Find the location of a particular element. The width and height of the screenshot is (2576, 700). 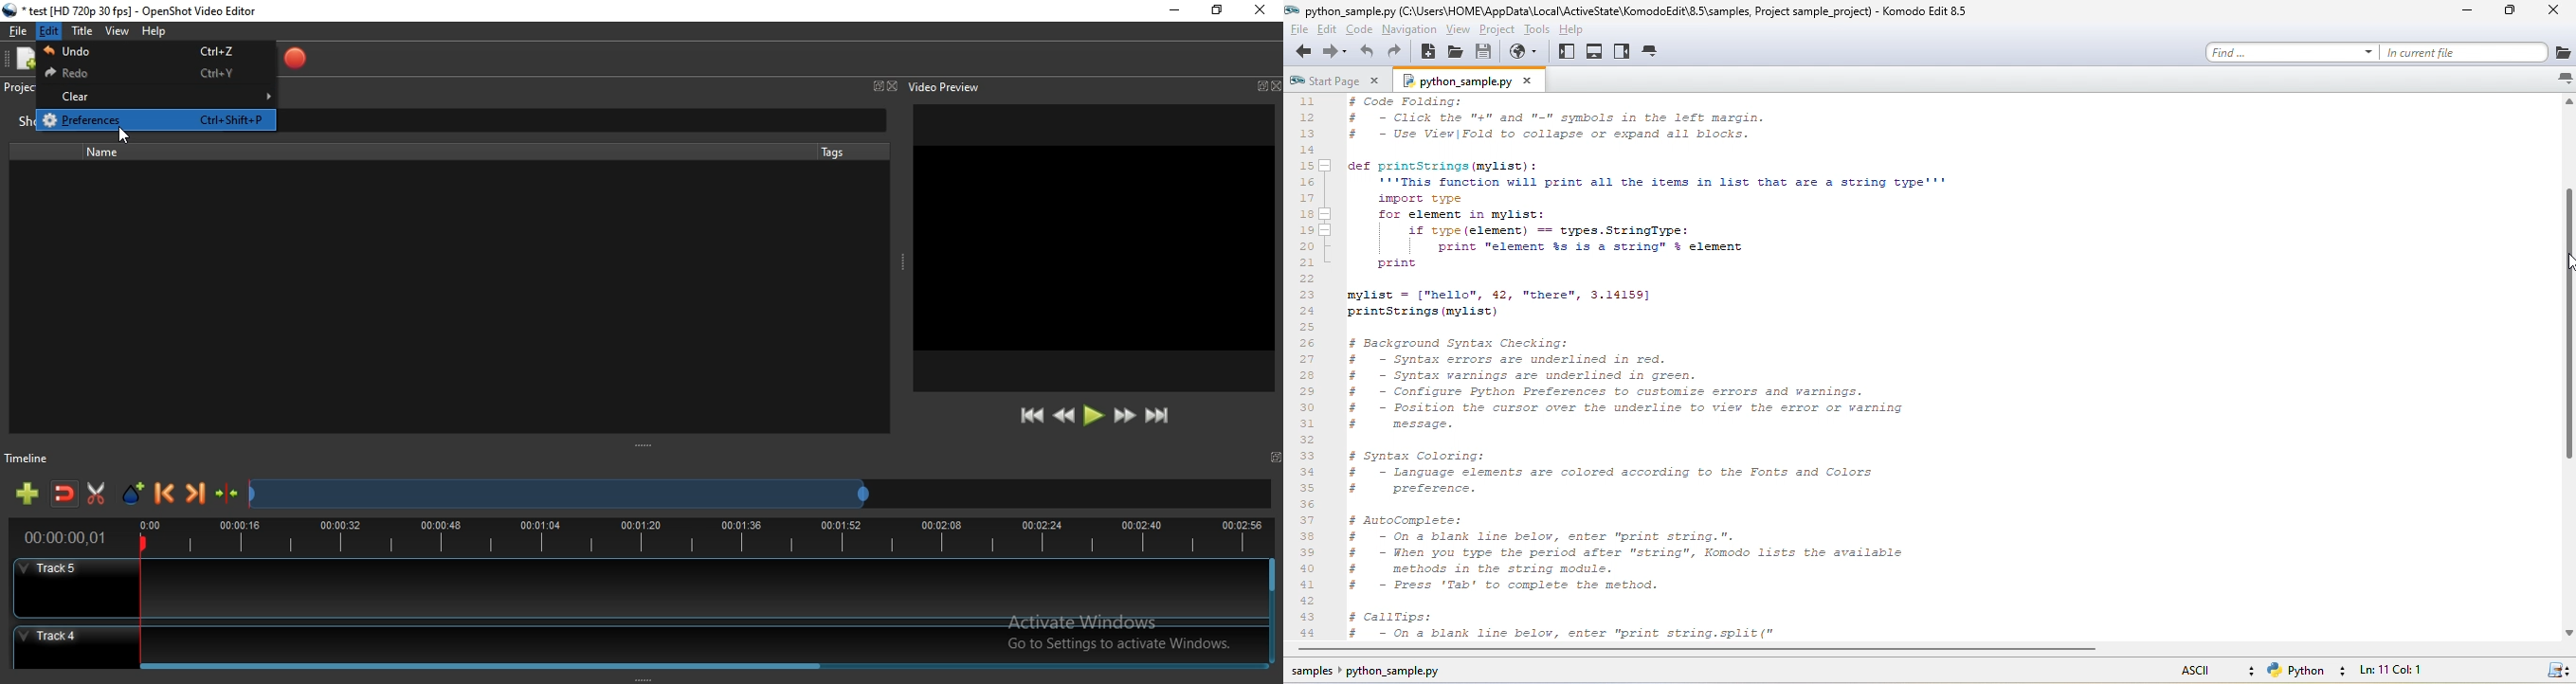

Clip thumbnail is located at coordinates (436, 297).